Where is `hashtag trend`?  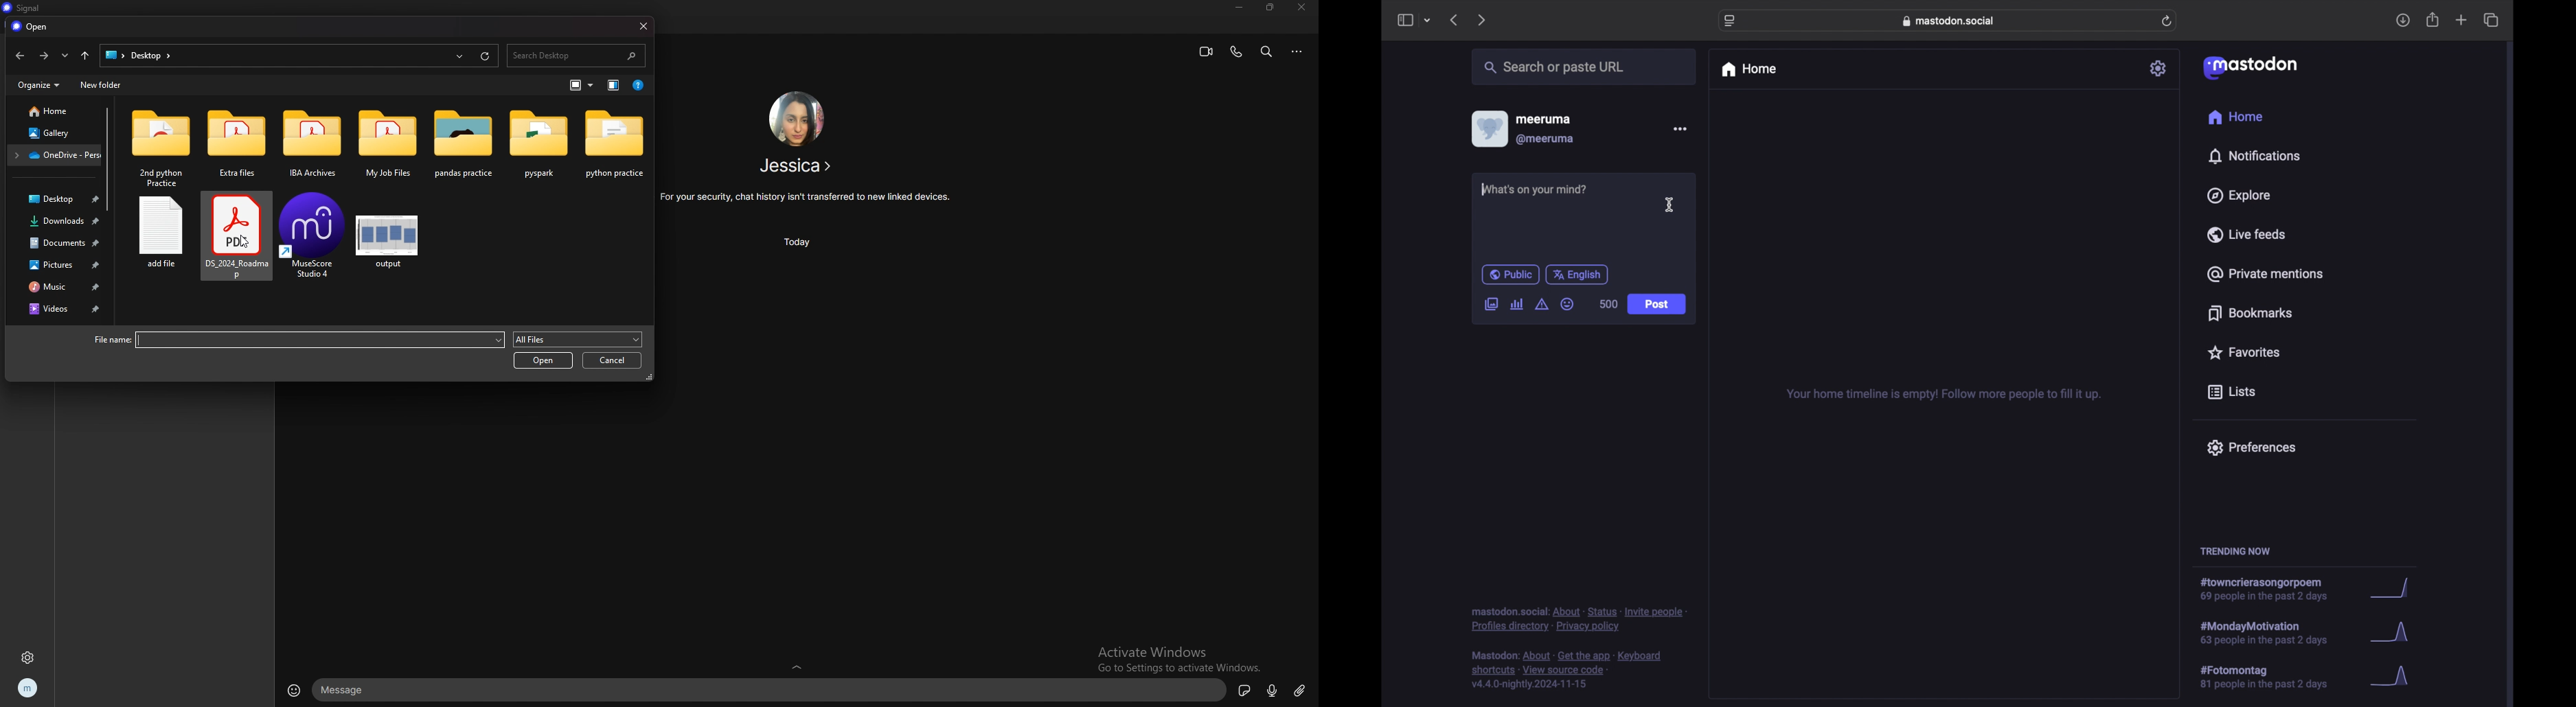
hashtag trend is located at coordinates (2271, 590).